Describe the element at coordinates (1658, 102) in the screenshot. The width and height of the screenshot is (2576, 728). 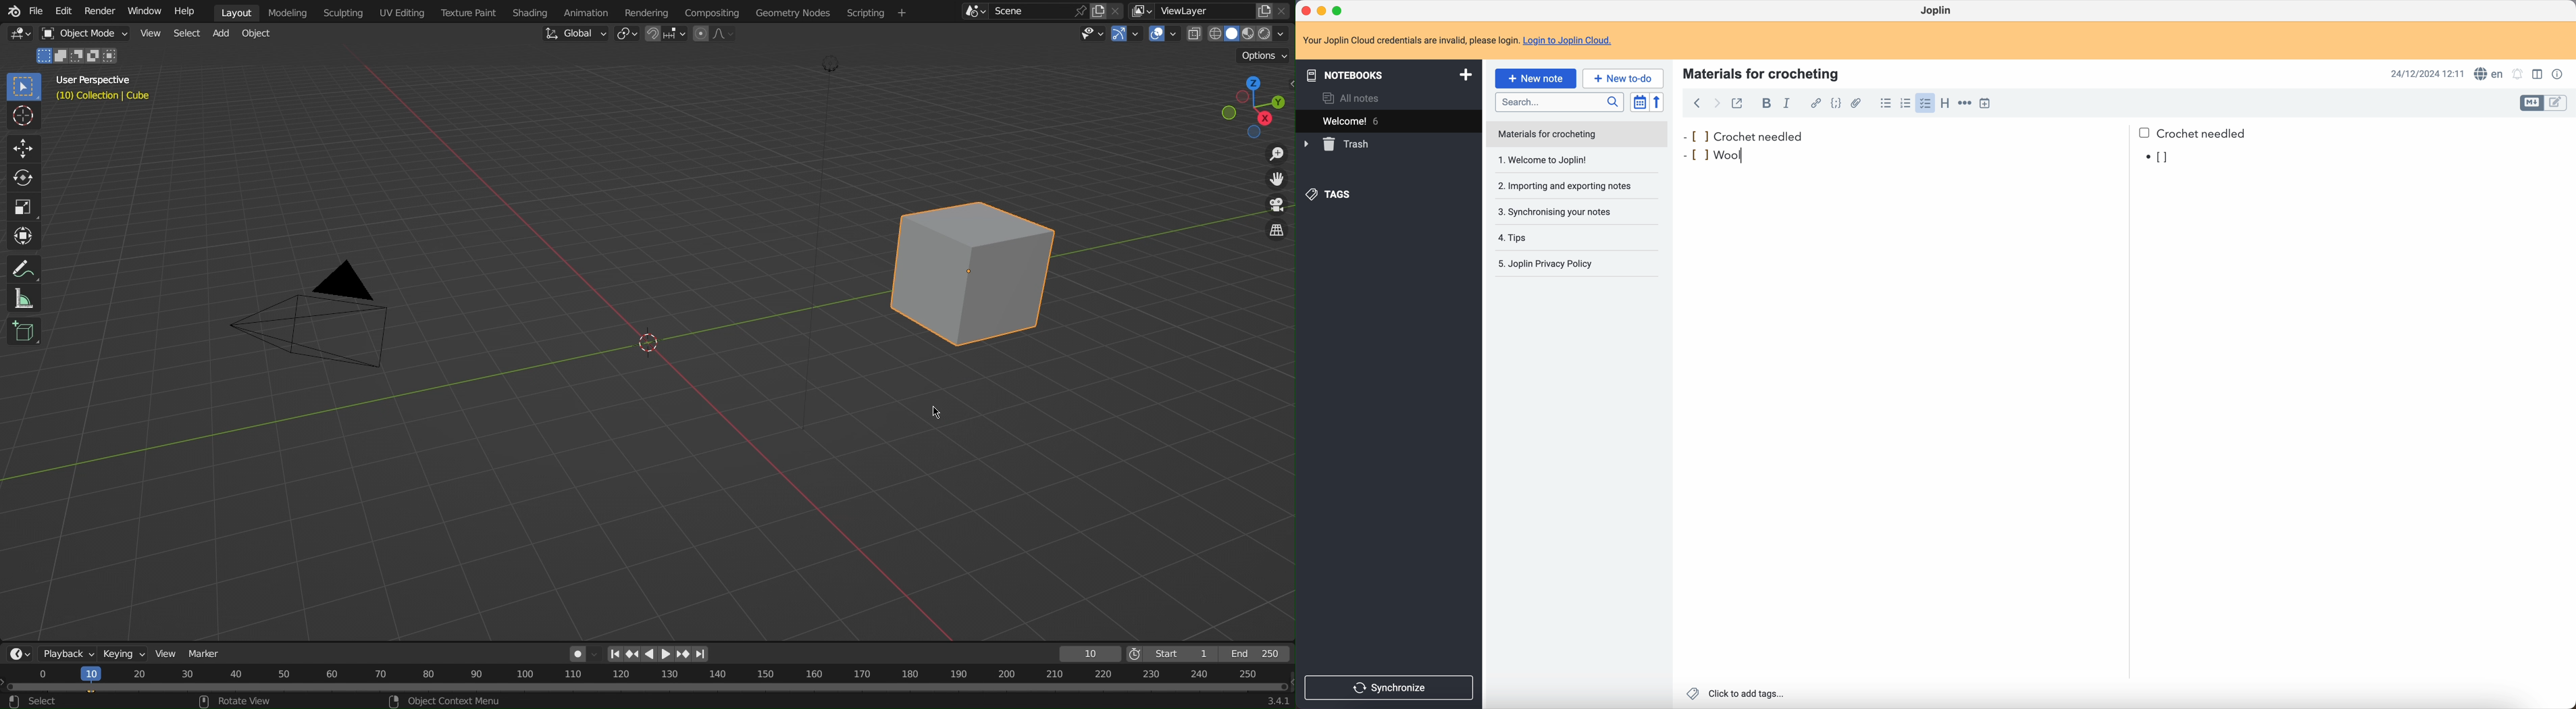
I see `reverse sort order` at that location.